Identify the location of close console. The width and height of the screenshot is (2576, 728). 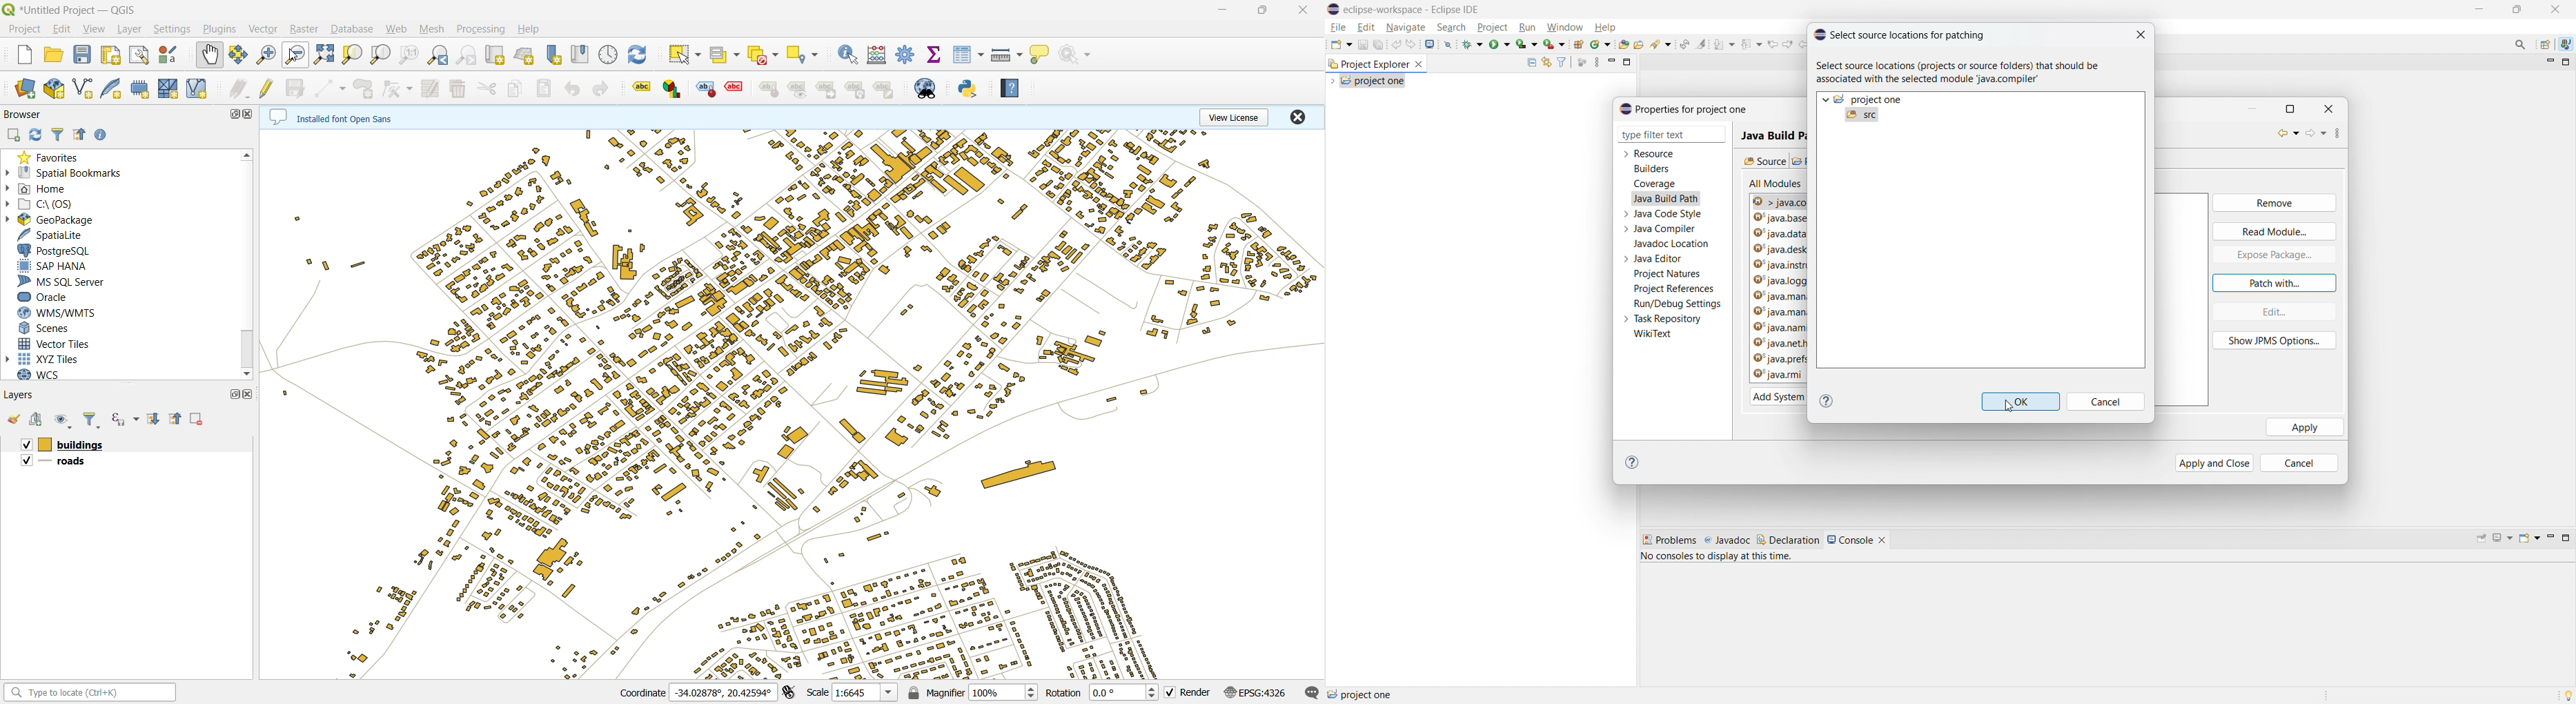
(1882, 540).